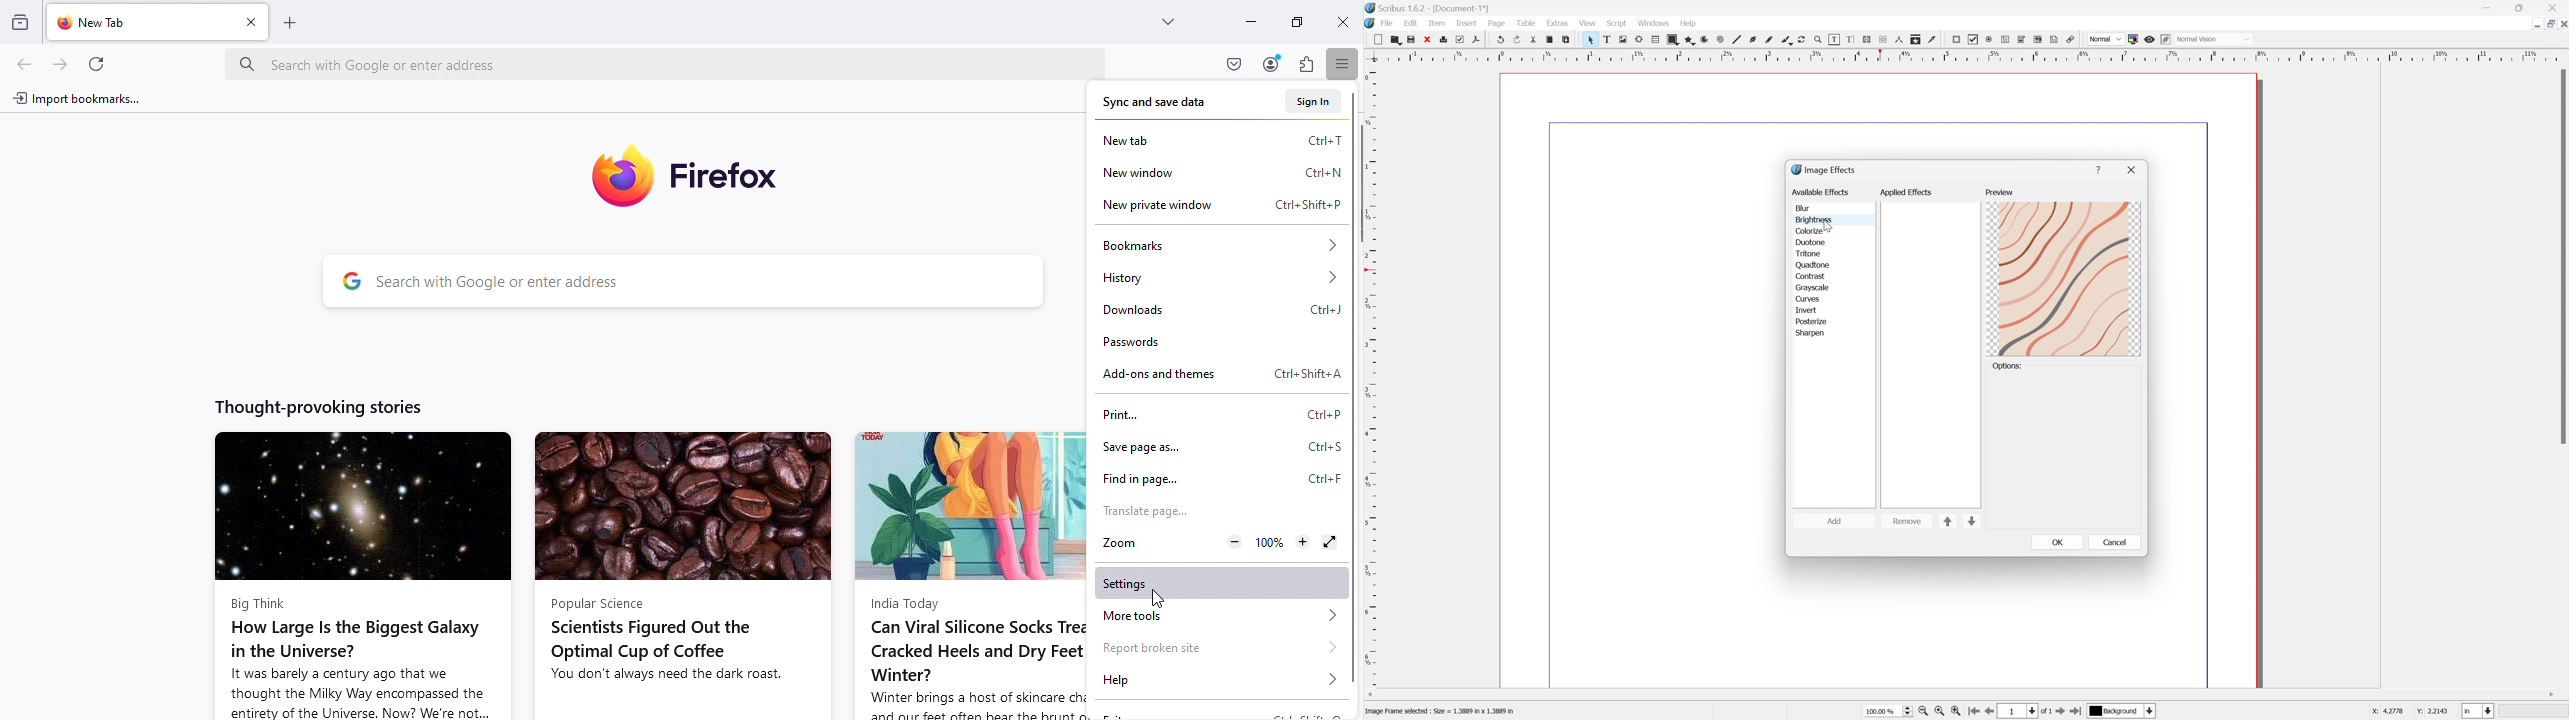  What do you see at coordinates (2063, 280) in the screenshot?
I see `preview` at bounding box center [2063, 280].